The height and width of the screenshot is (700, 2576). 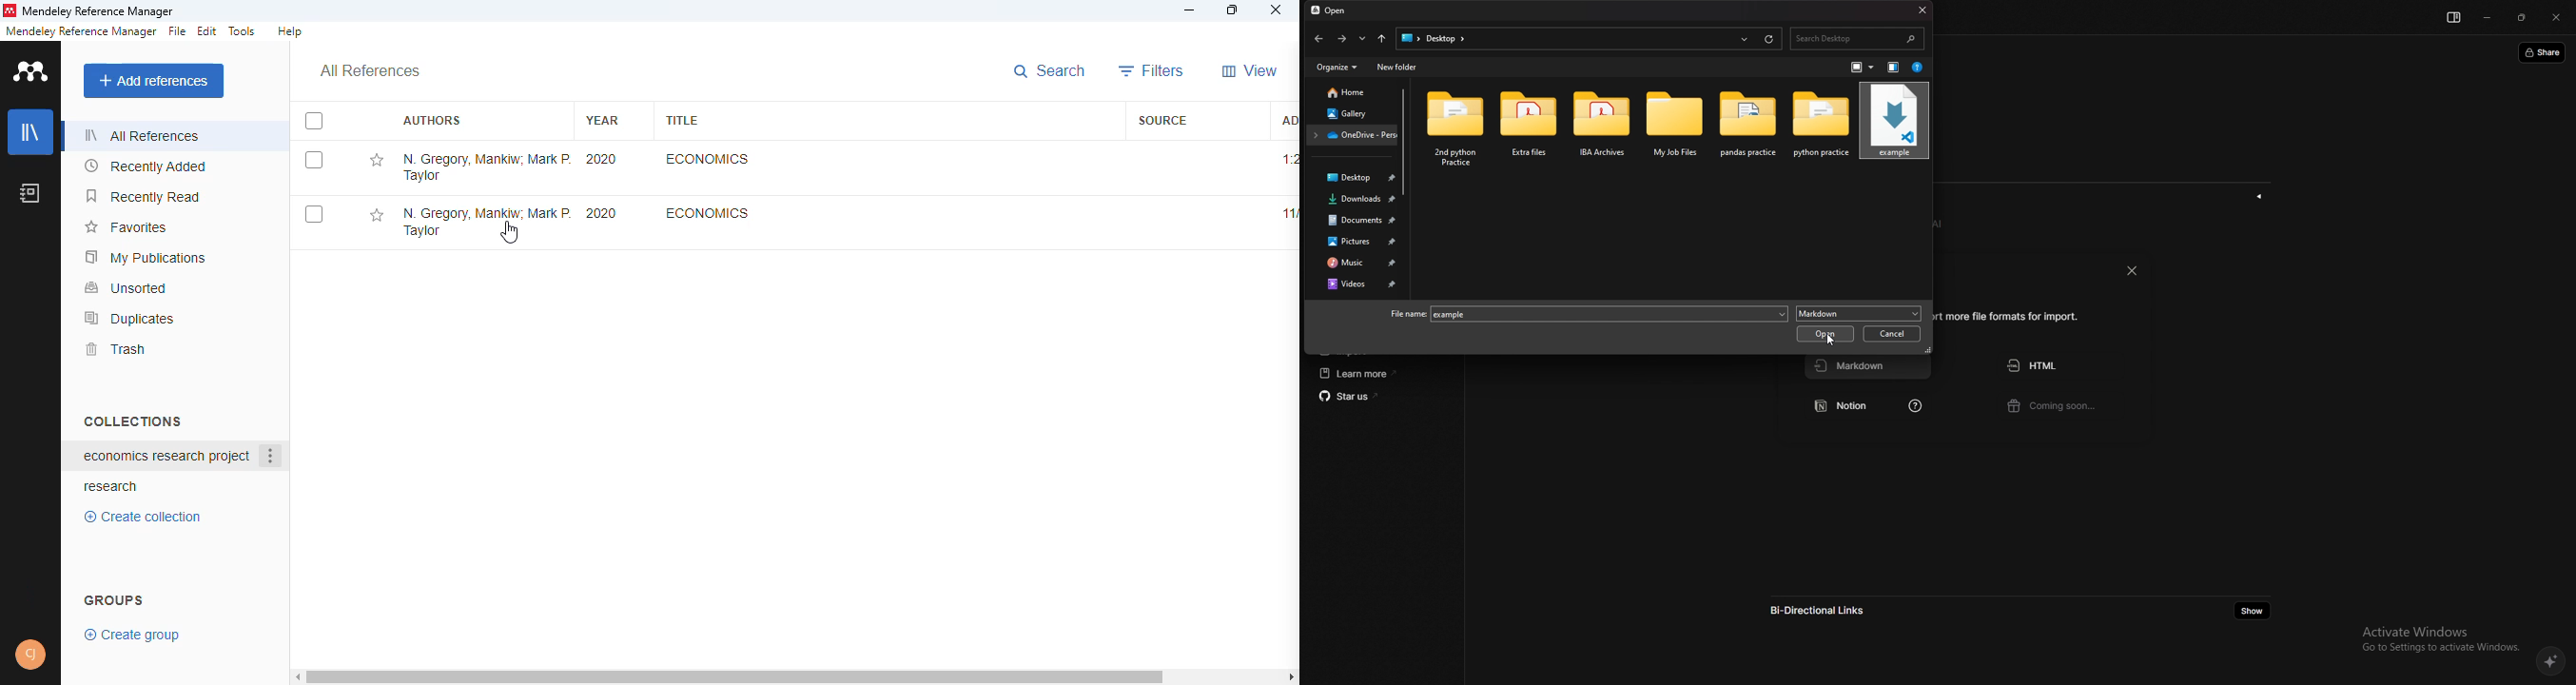 What do you see at coordinates (111, 487) in the screenshot?
I see `research` at bounding box center [111, 487].